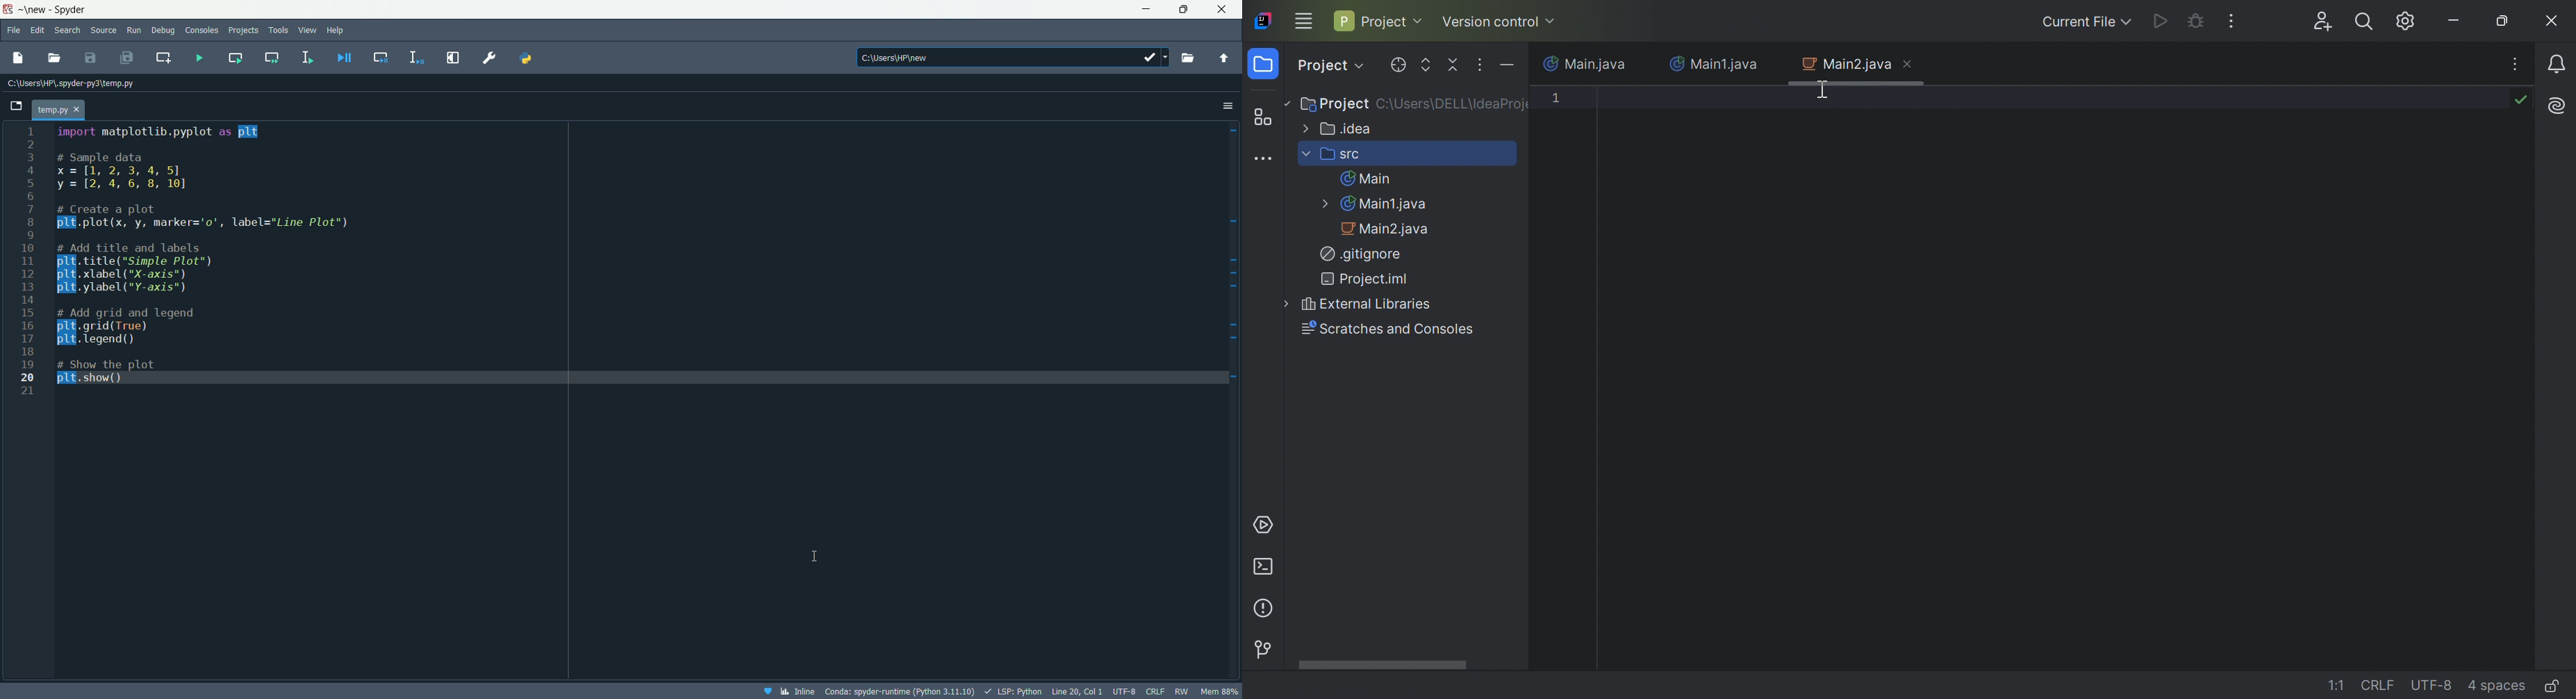 The width and height of the screenshot is (2576, 700). Describe the element at coordinates (1304, 22) in the screenshot. I see `Main Menu` at that location.